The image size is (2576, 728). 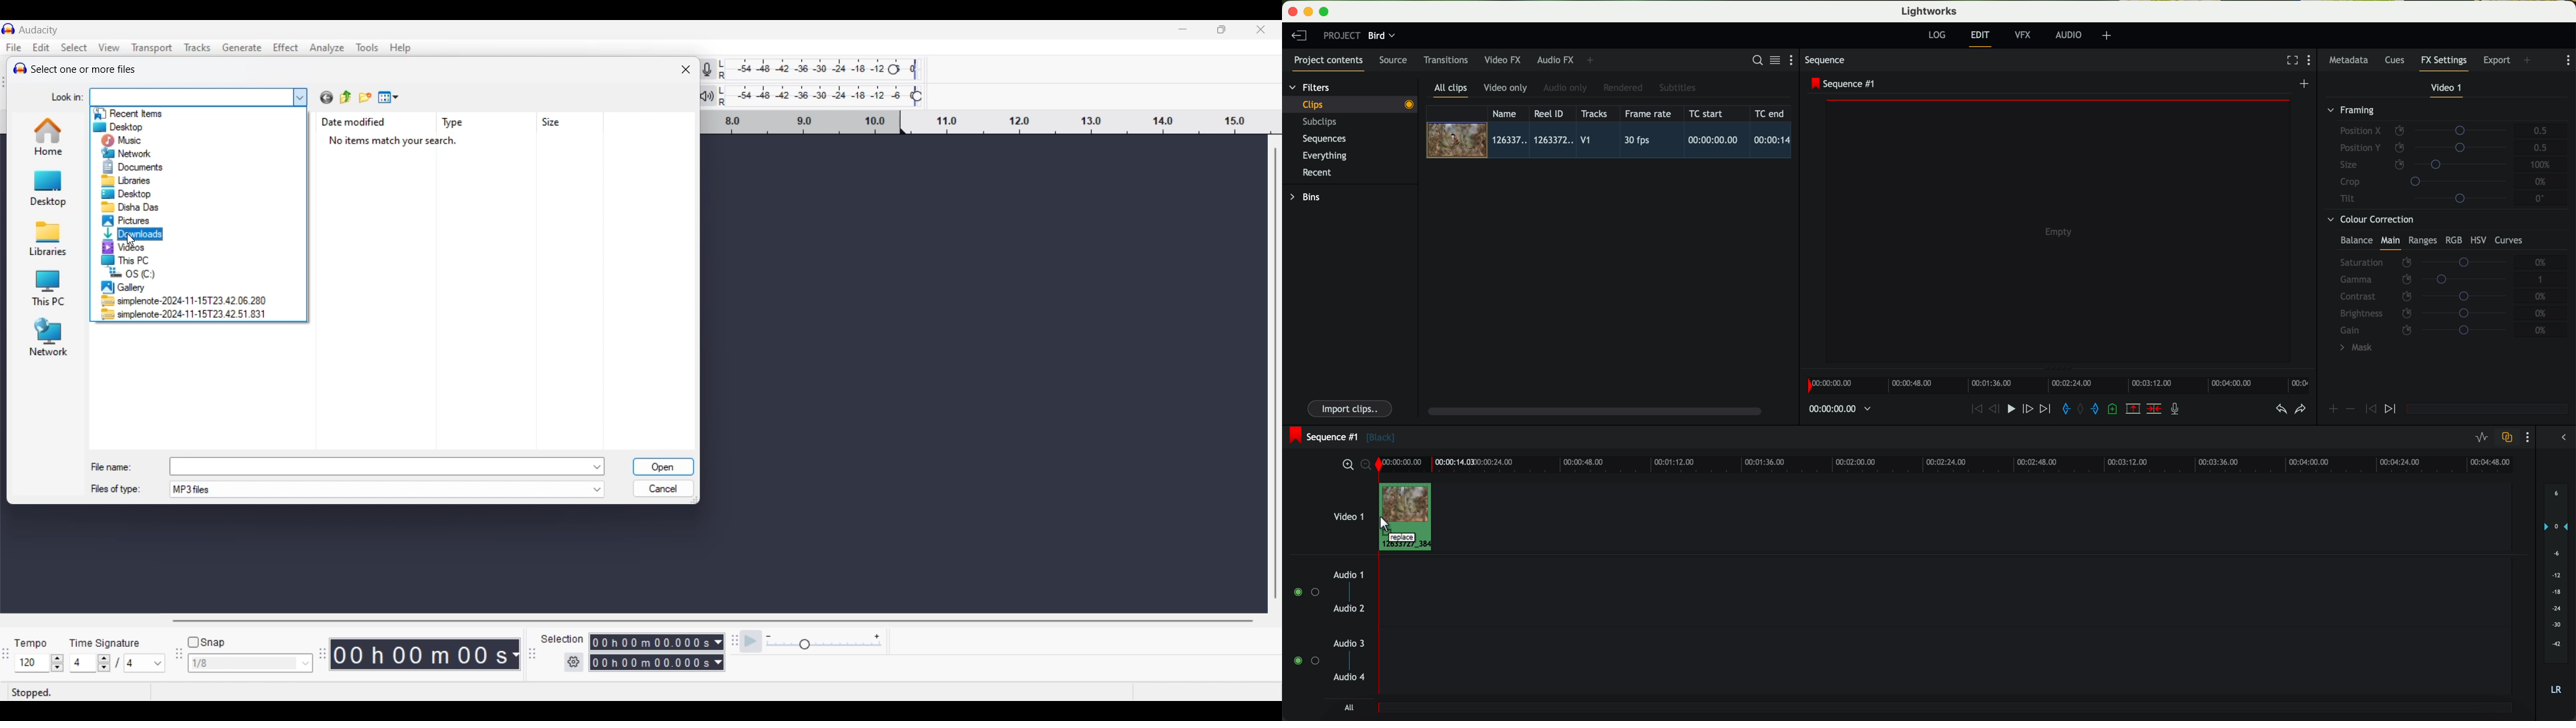 What do you see at coordinates (2541, 131) in the screenshot?
I see `0.5` at bounding box center [2541, 131].